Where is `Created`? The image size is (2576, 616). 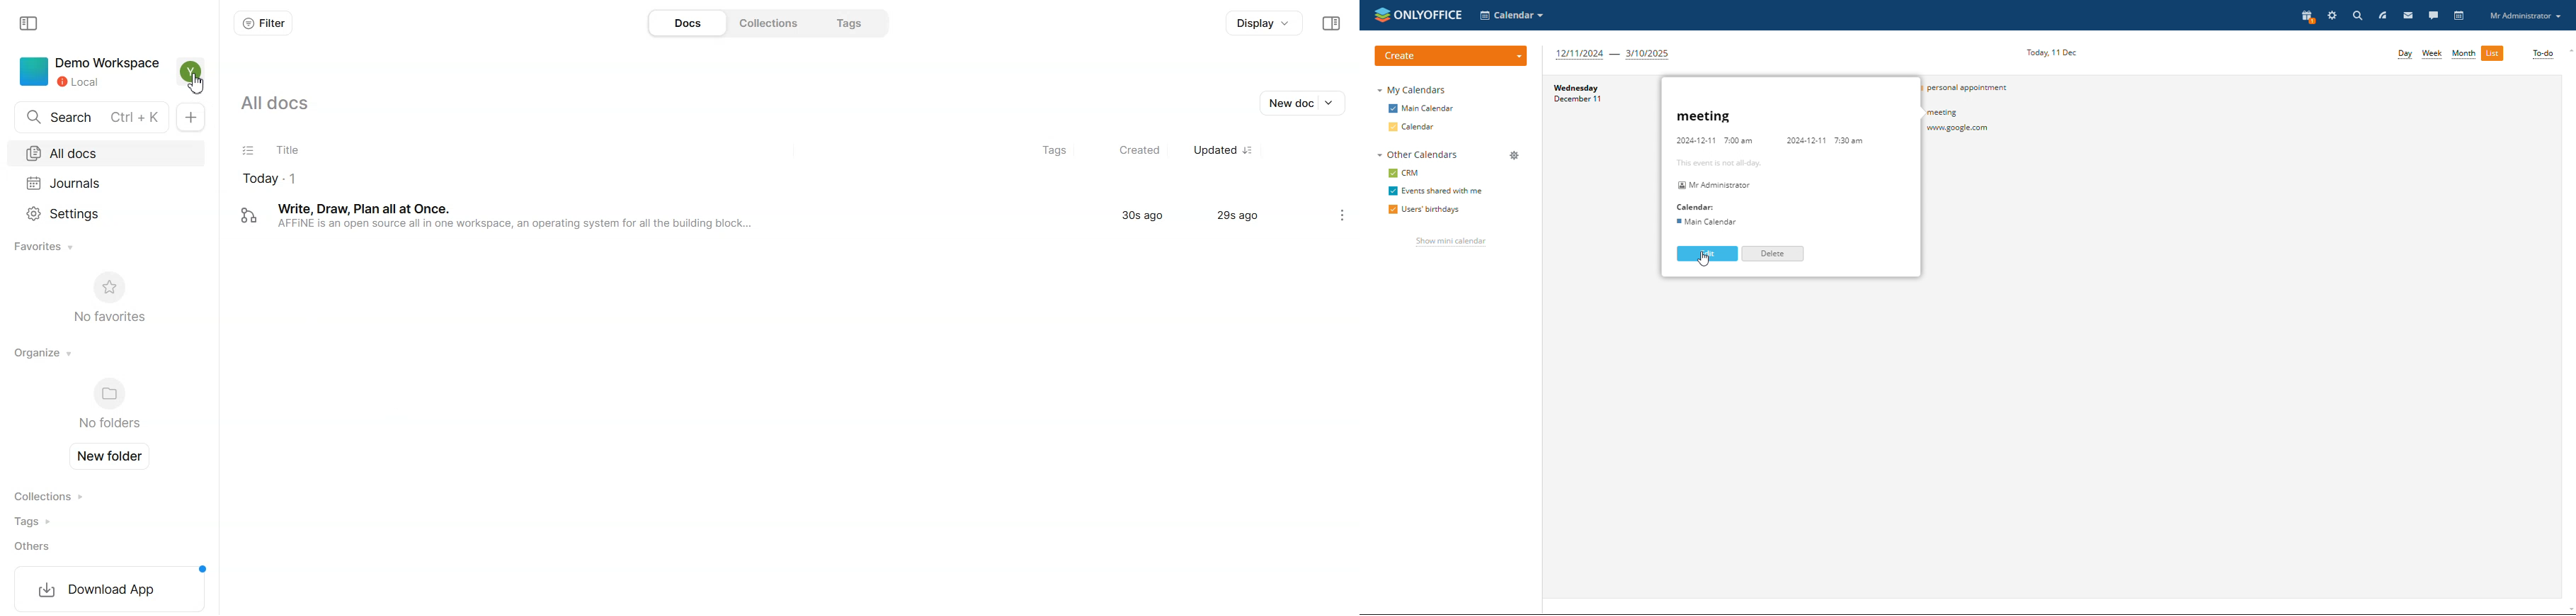
Created is located at coordinates (1132, 150).